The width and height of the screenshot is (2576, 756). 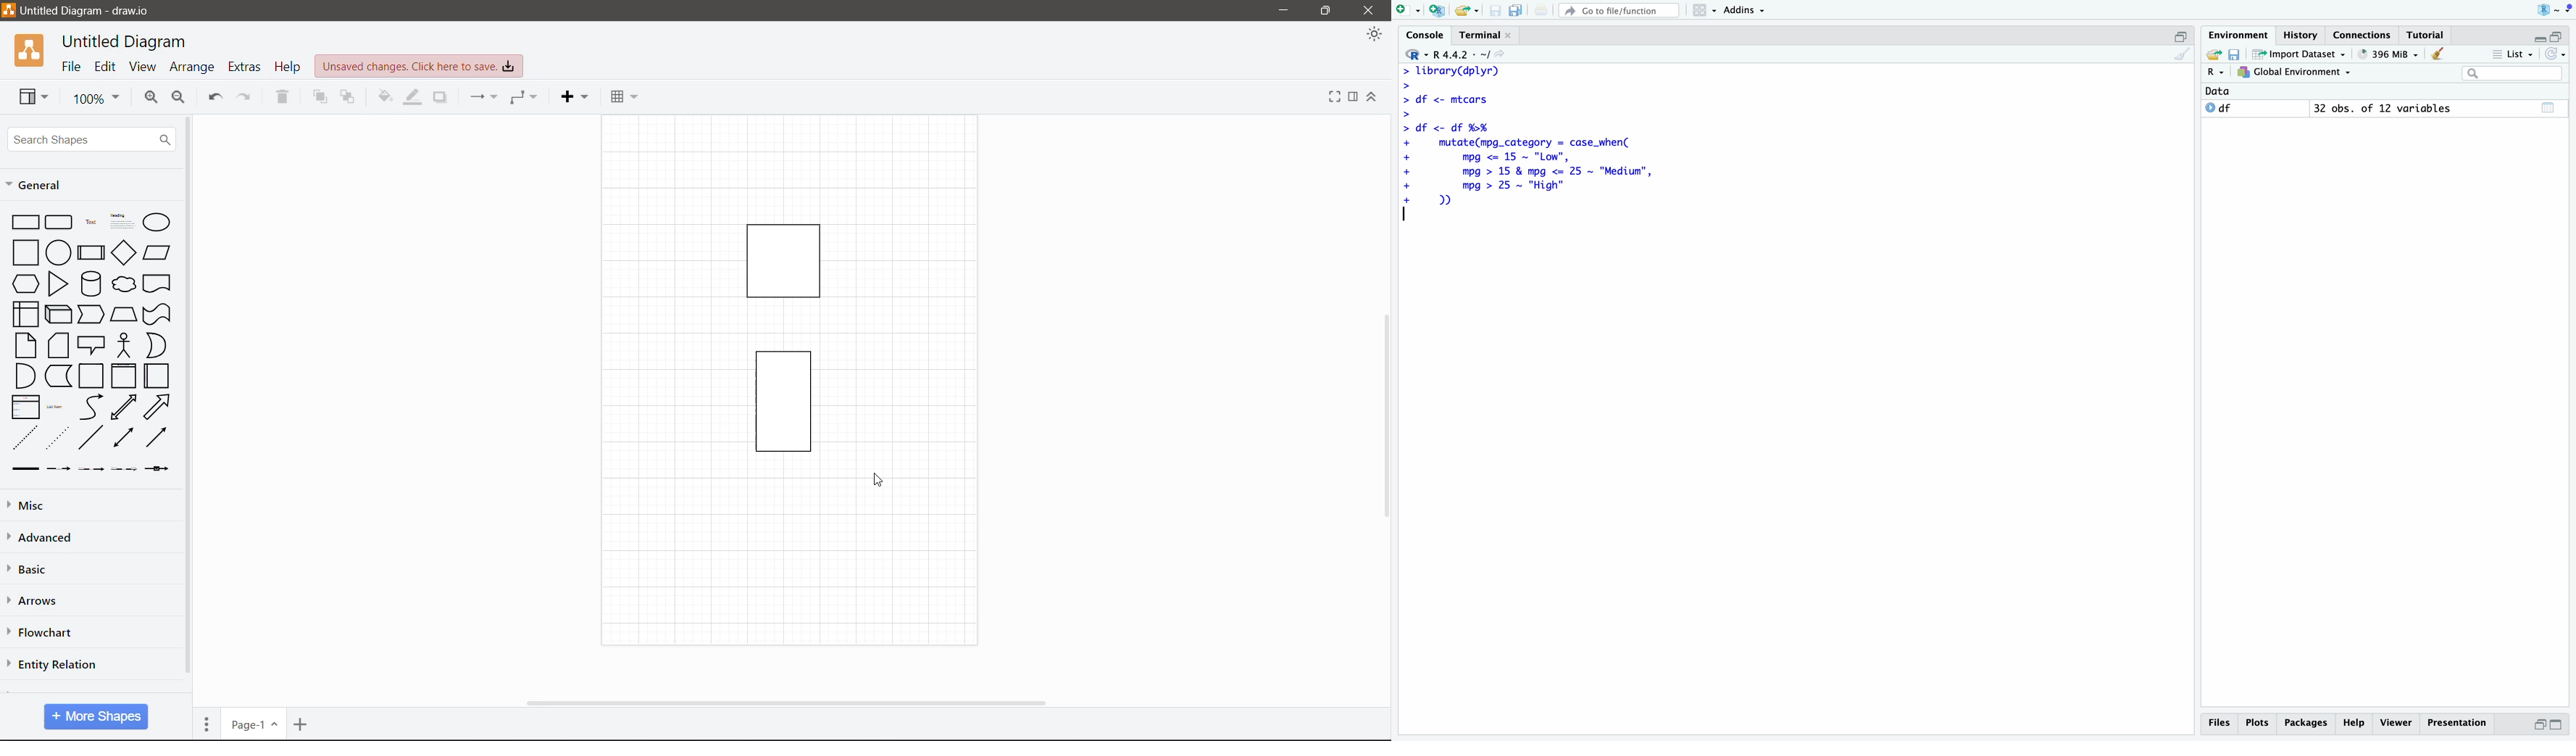 What do you see at coordinates (1481, 35) in the screenshot?
I see `terminal` at bounding box center [1481, 35].